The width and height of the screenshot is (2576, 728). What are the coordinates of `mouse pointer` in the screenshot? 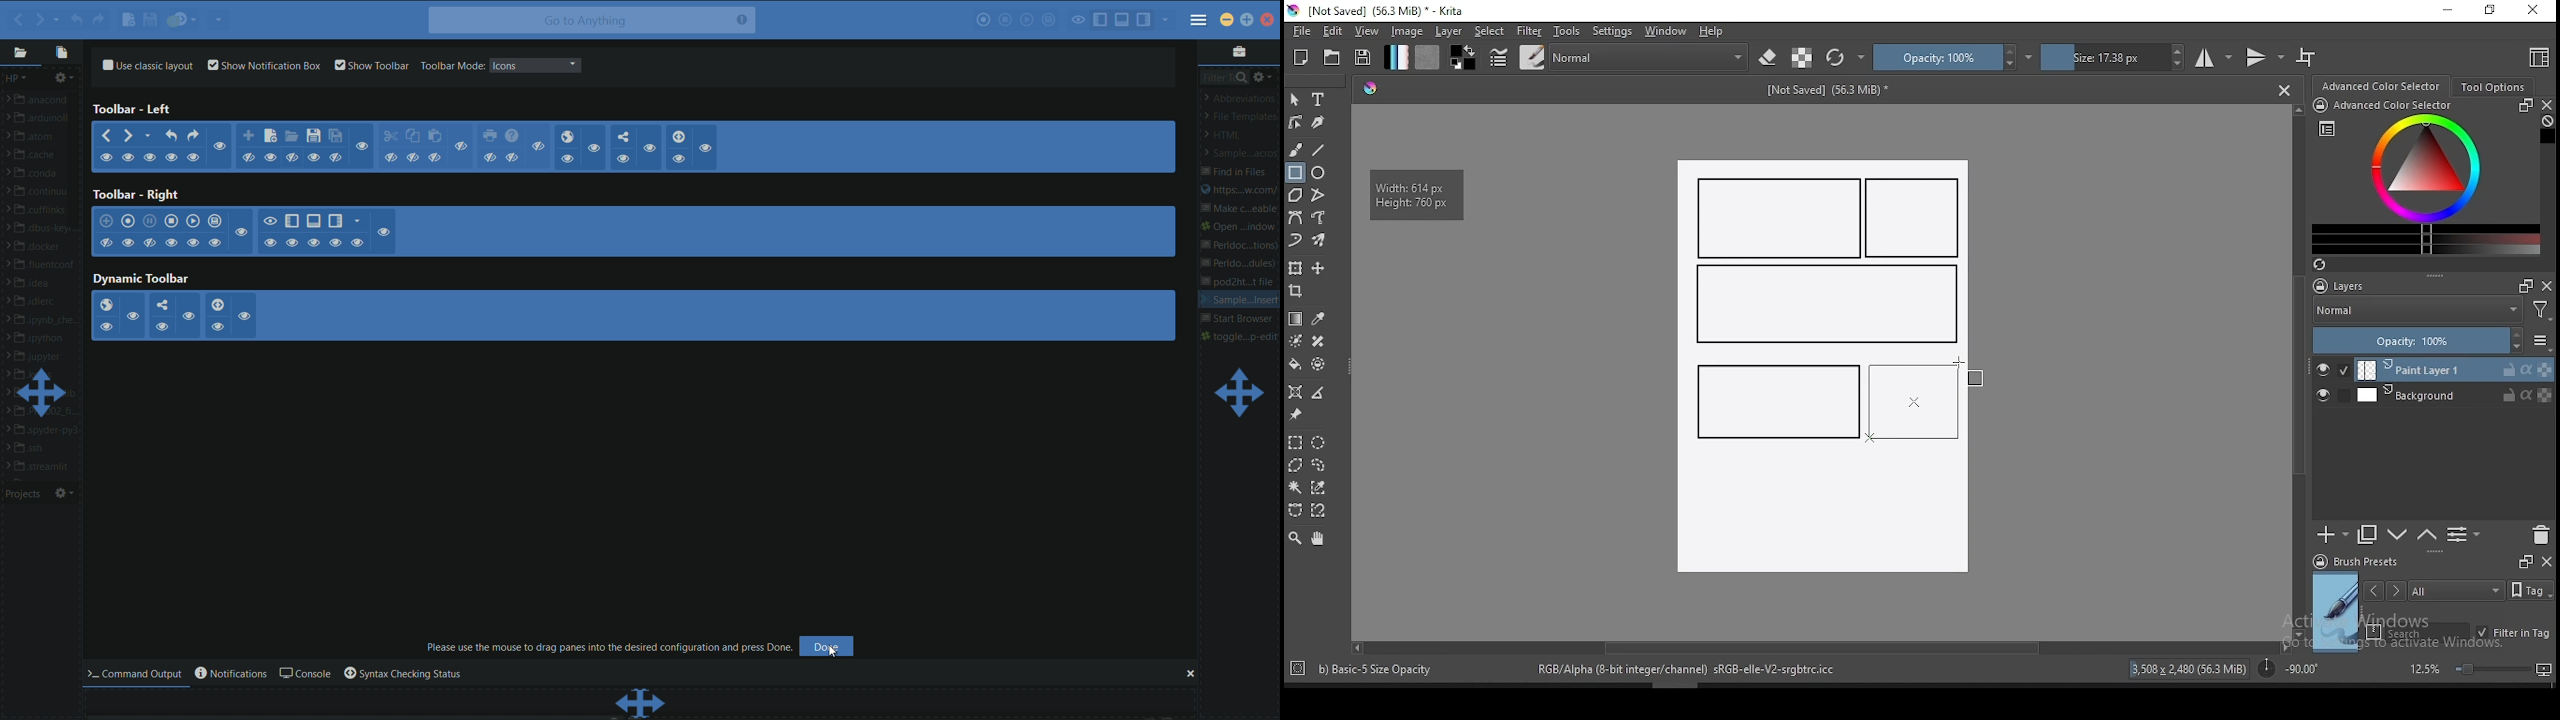 It's located at (1960, 364).